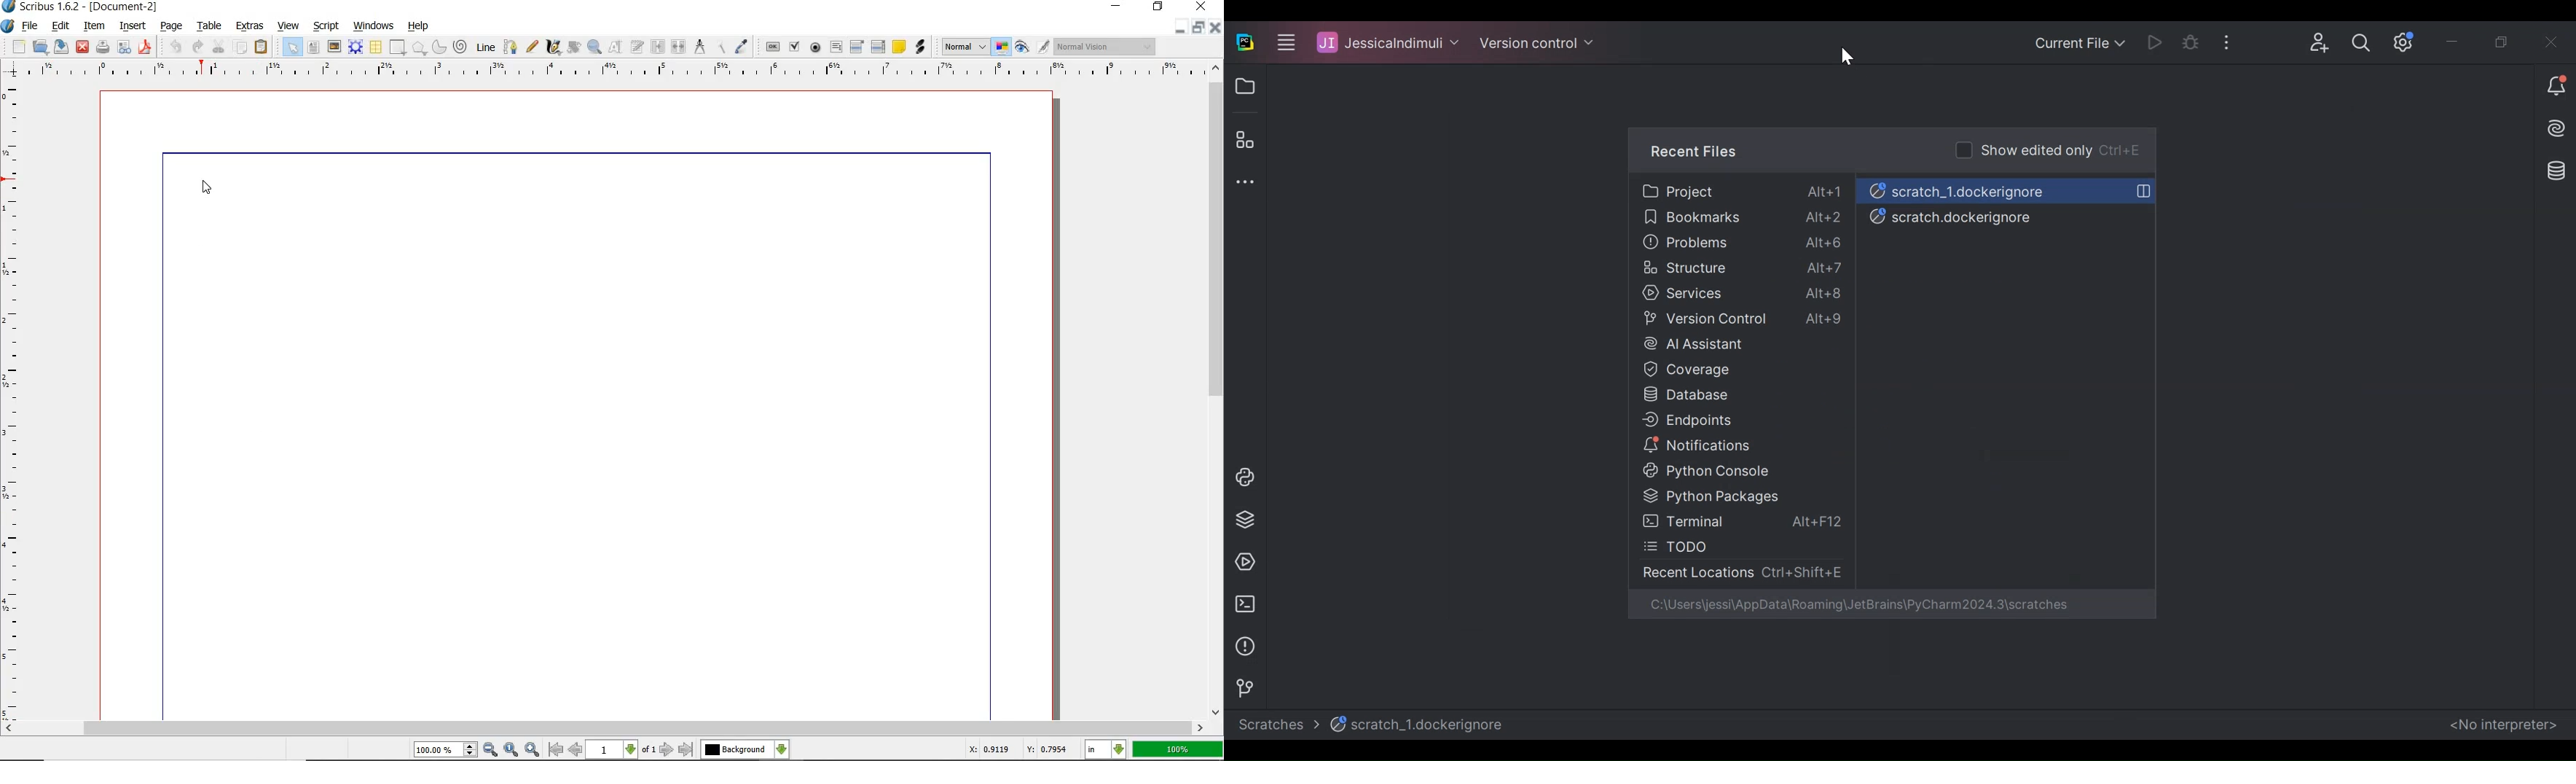  What do you see at coordinates (195, 46) in the screenshot?
I see `redo` at bounding box center [195, 46].